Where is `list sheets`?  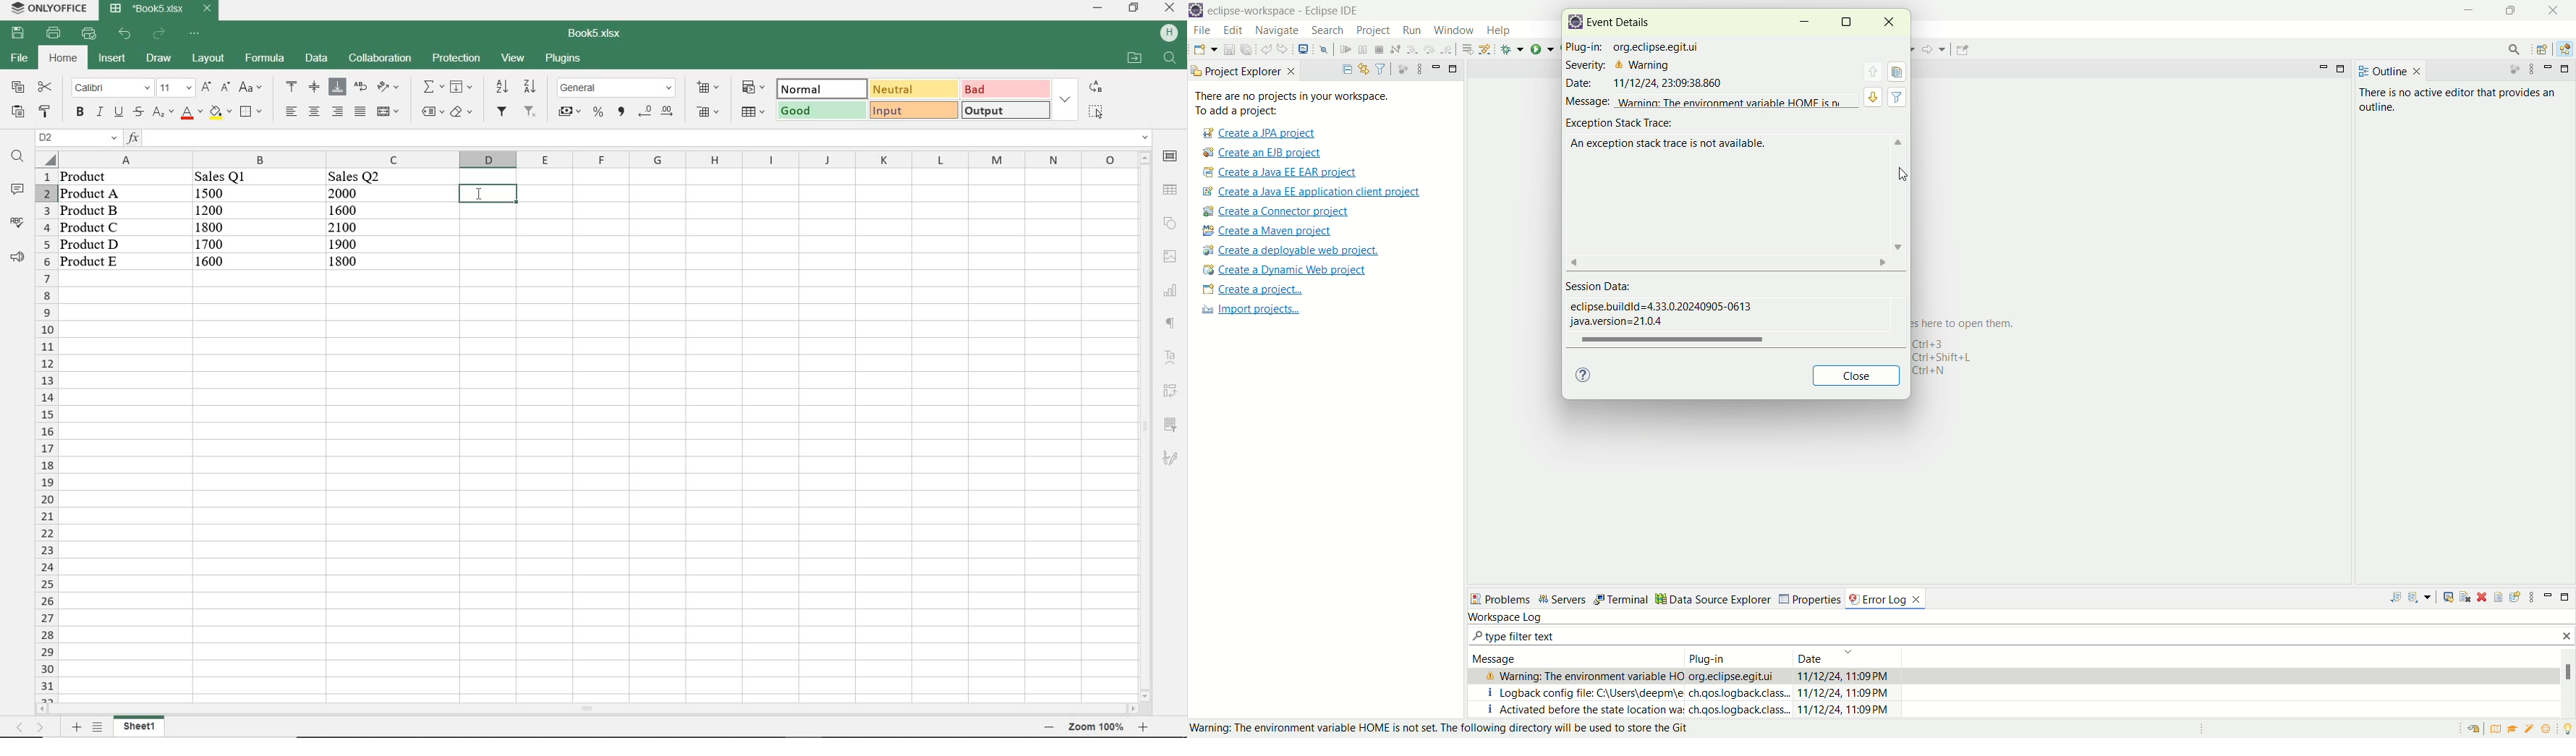 list sheets is located at coordinates (100, 727).